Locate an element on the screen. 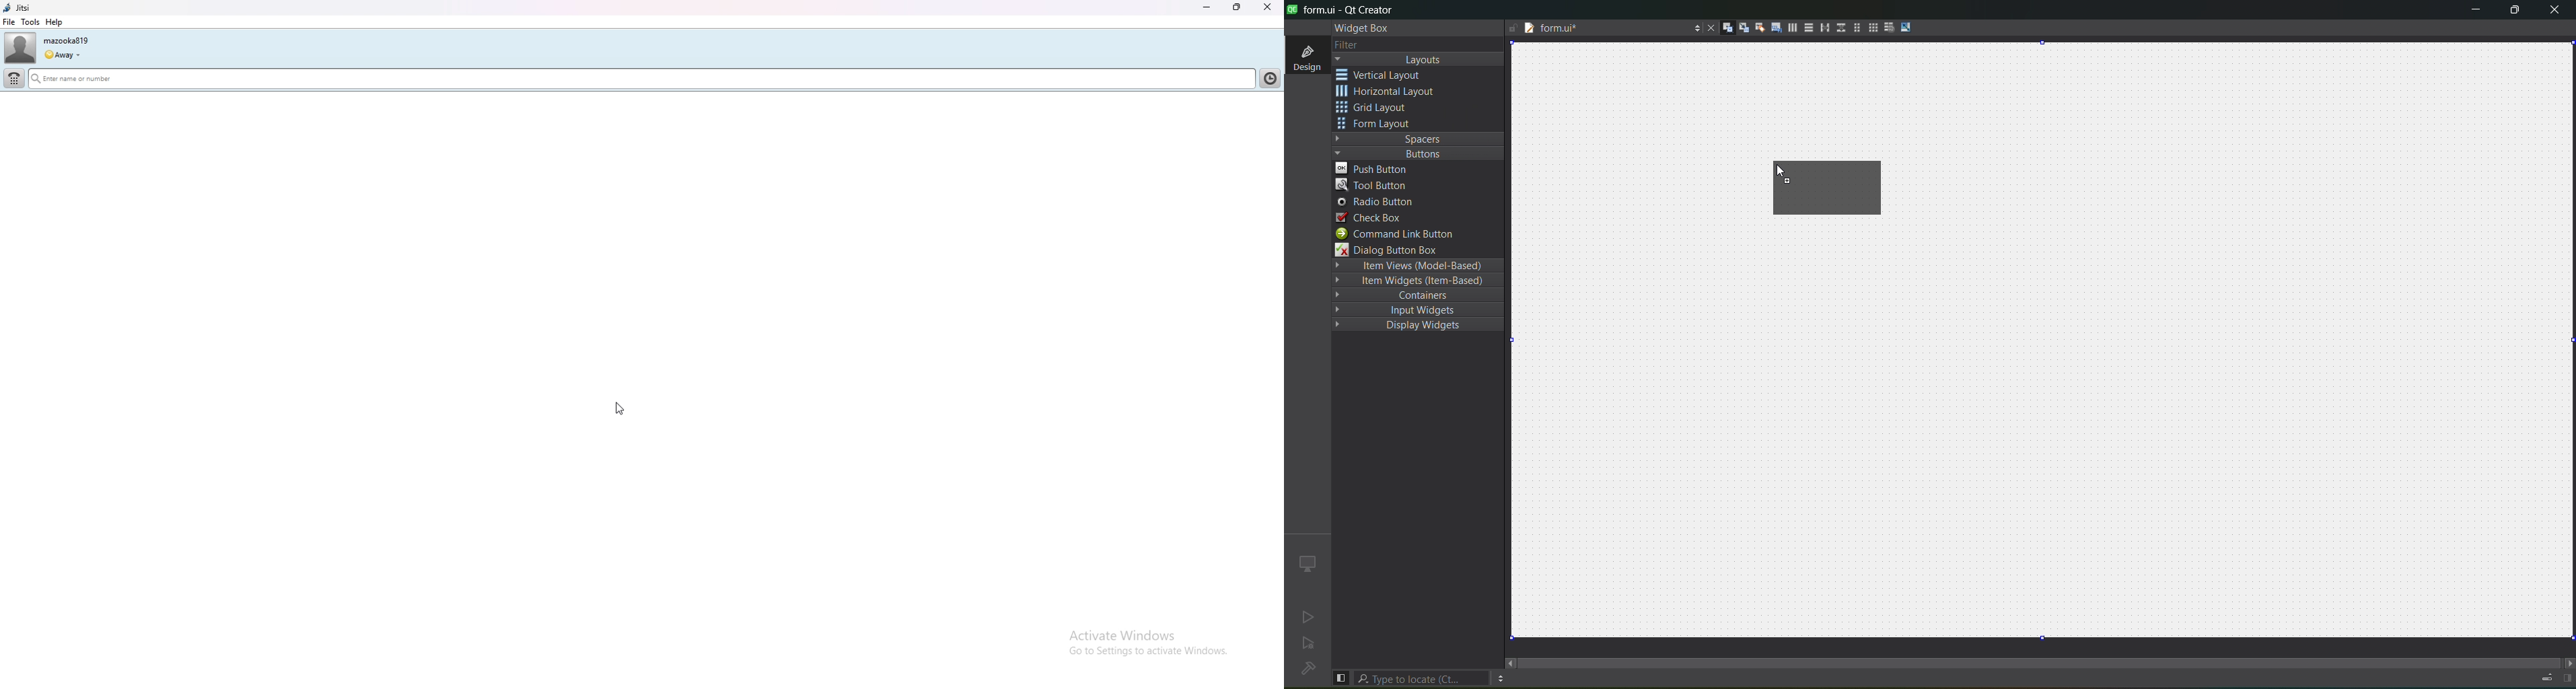  no project loading is located at coordinates (1305, 669).